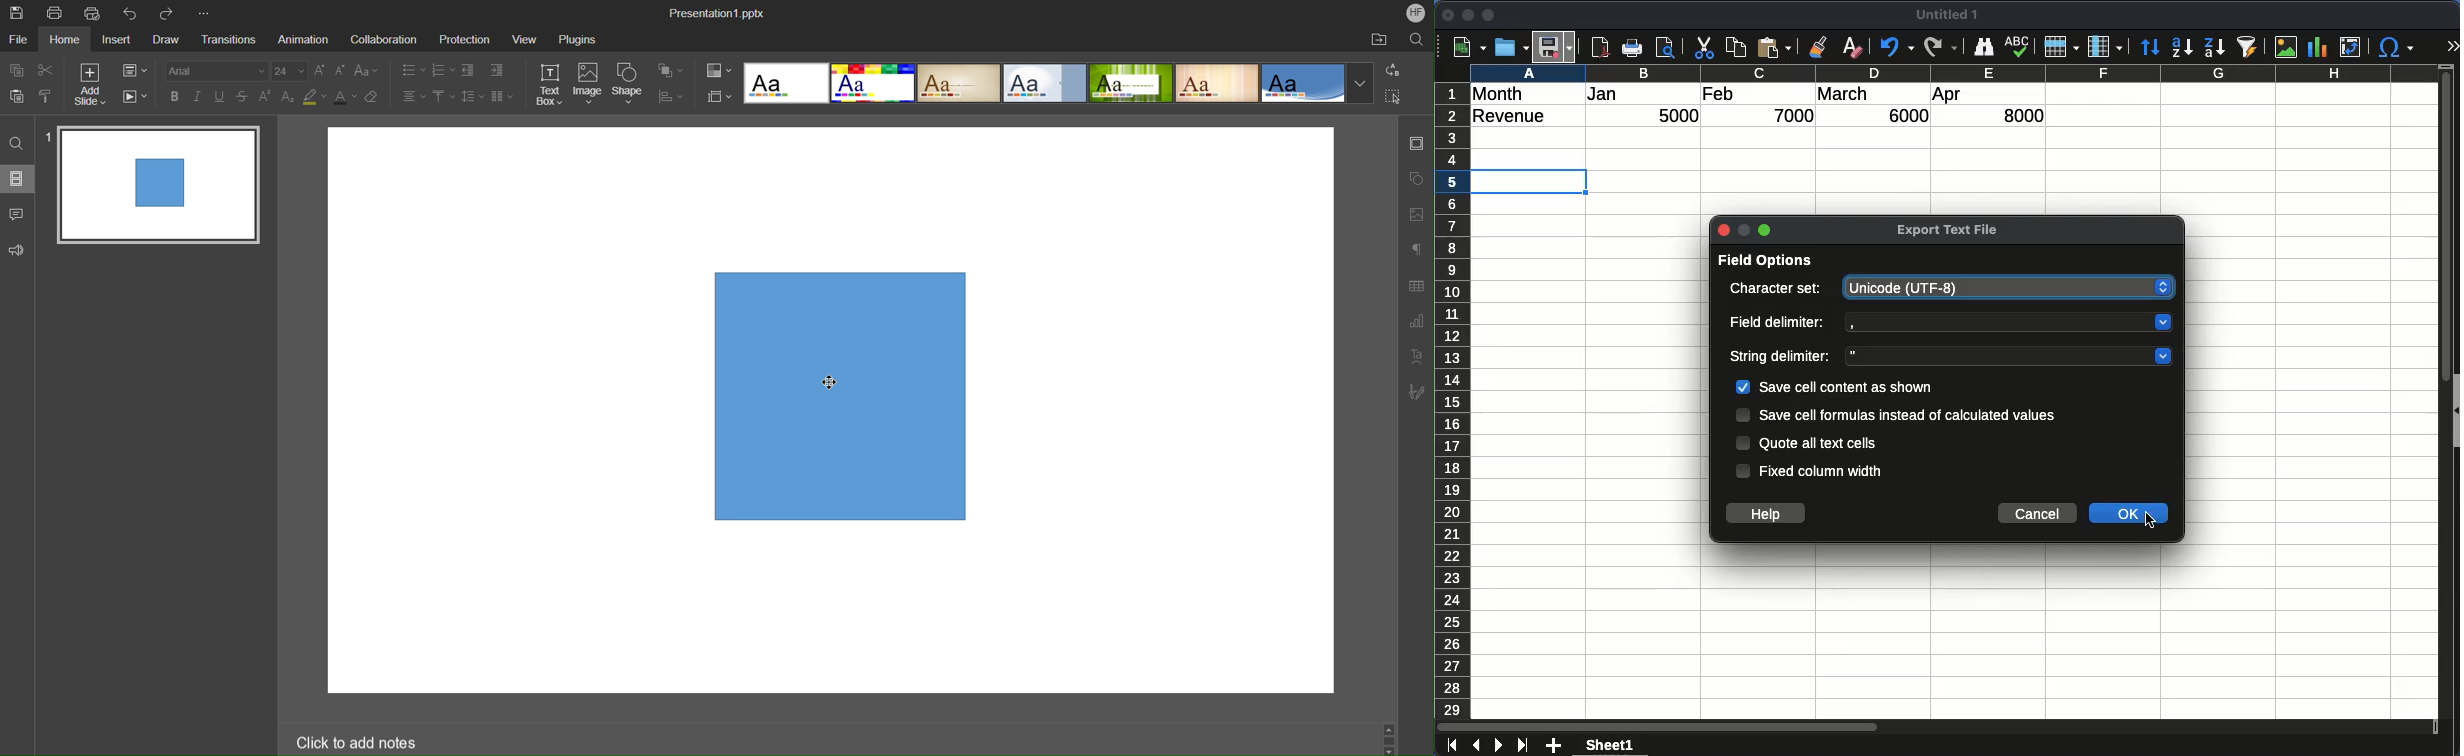 The height and width of the screenshot is (756, 2464). Describe the element at coordinates (135, 97) in the screenshot. I see `Playback` at that location.